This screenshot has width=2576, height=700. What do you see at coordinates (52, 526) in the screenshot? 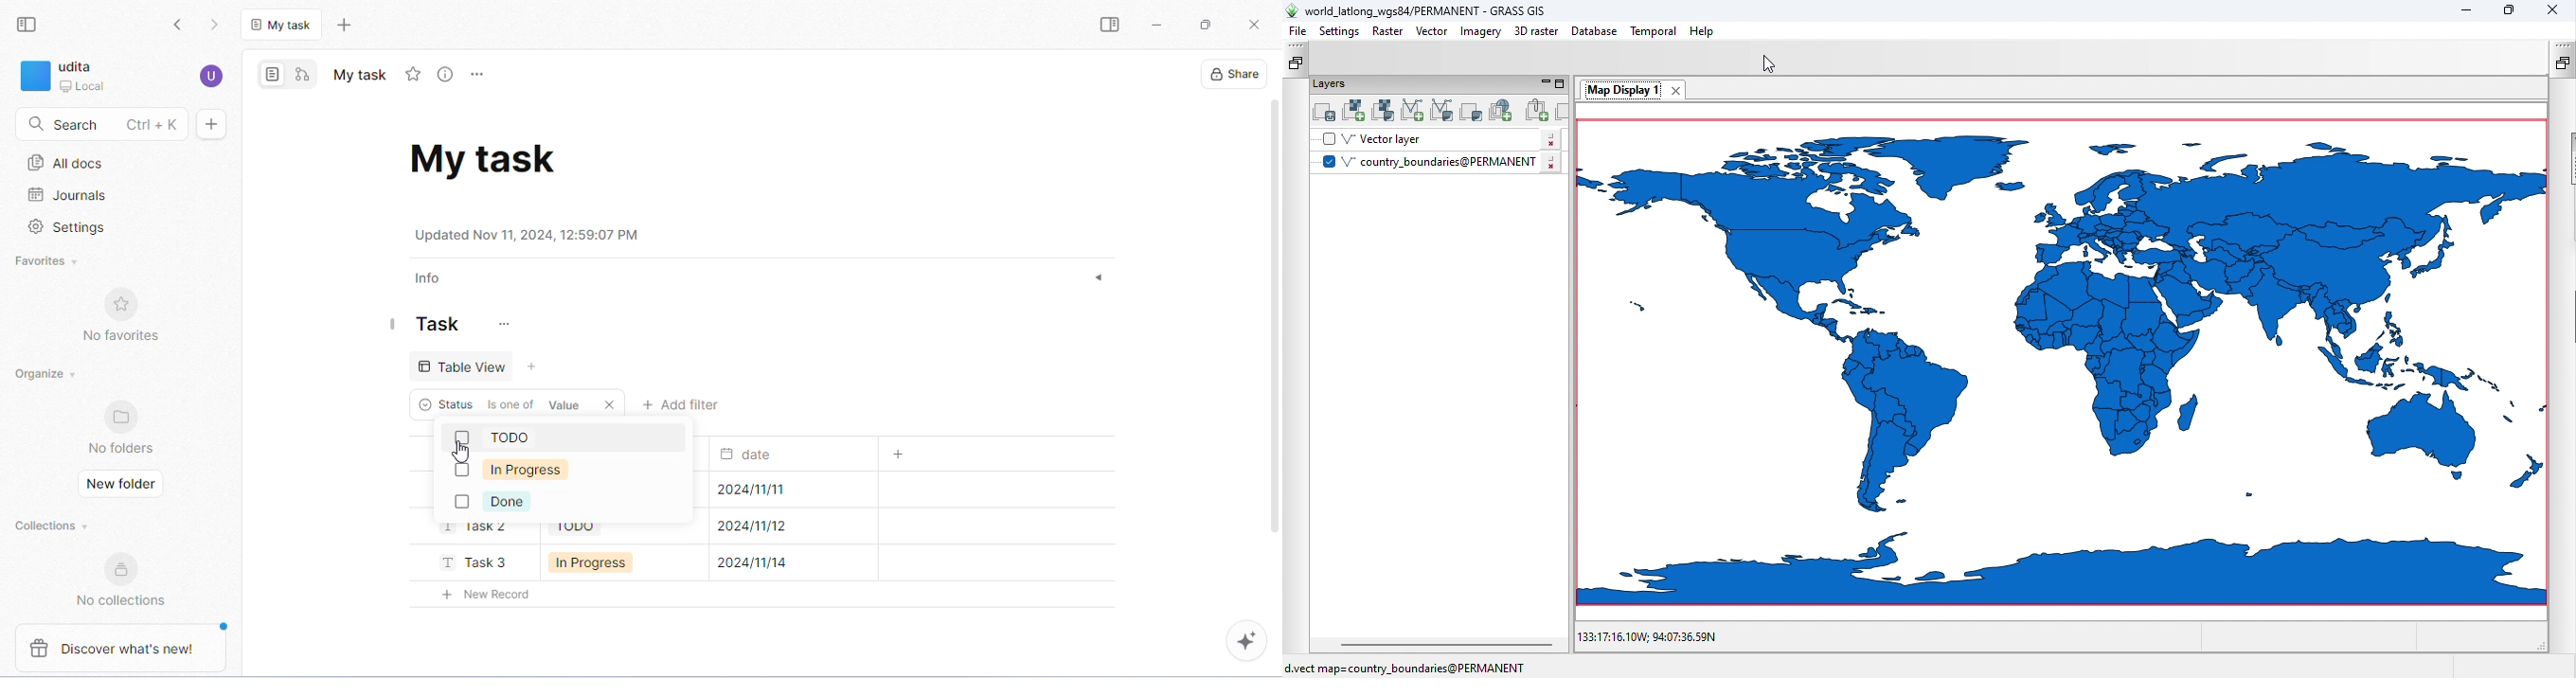
I see `collections` at bounding box center [52, 526].